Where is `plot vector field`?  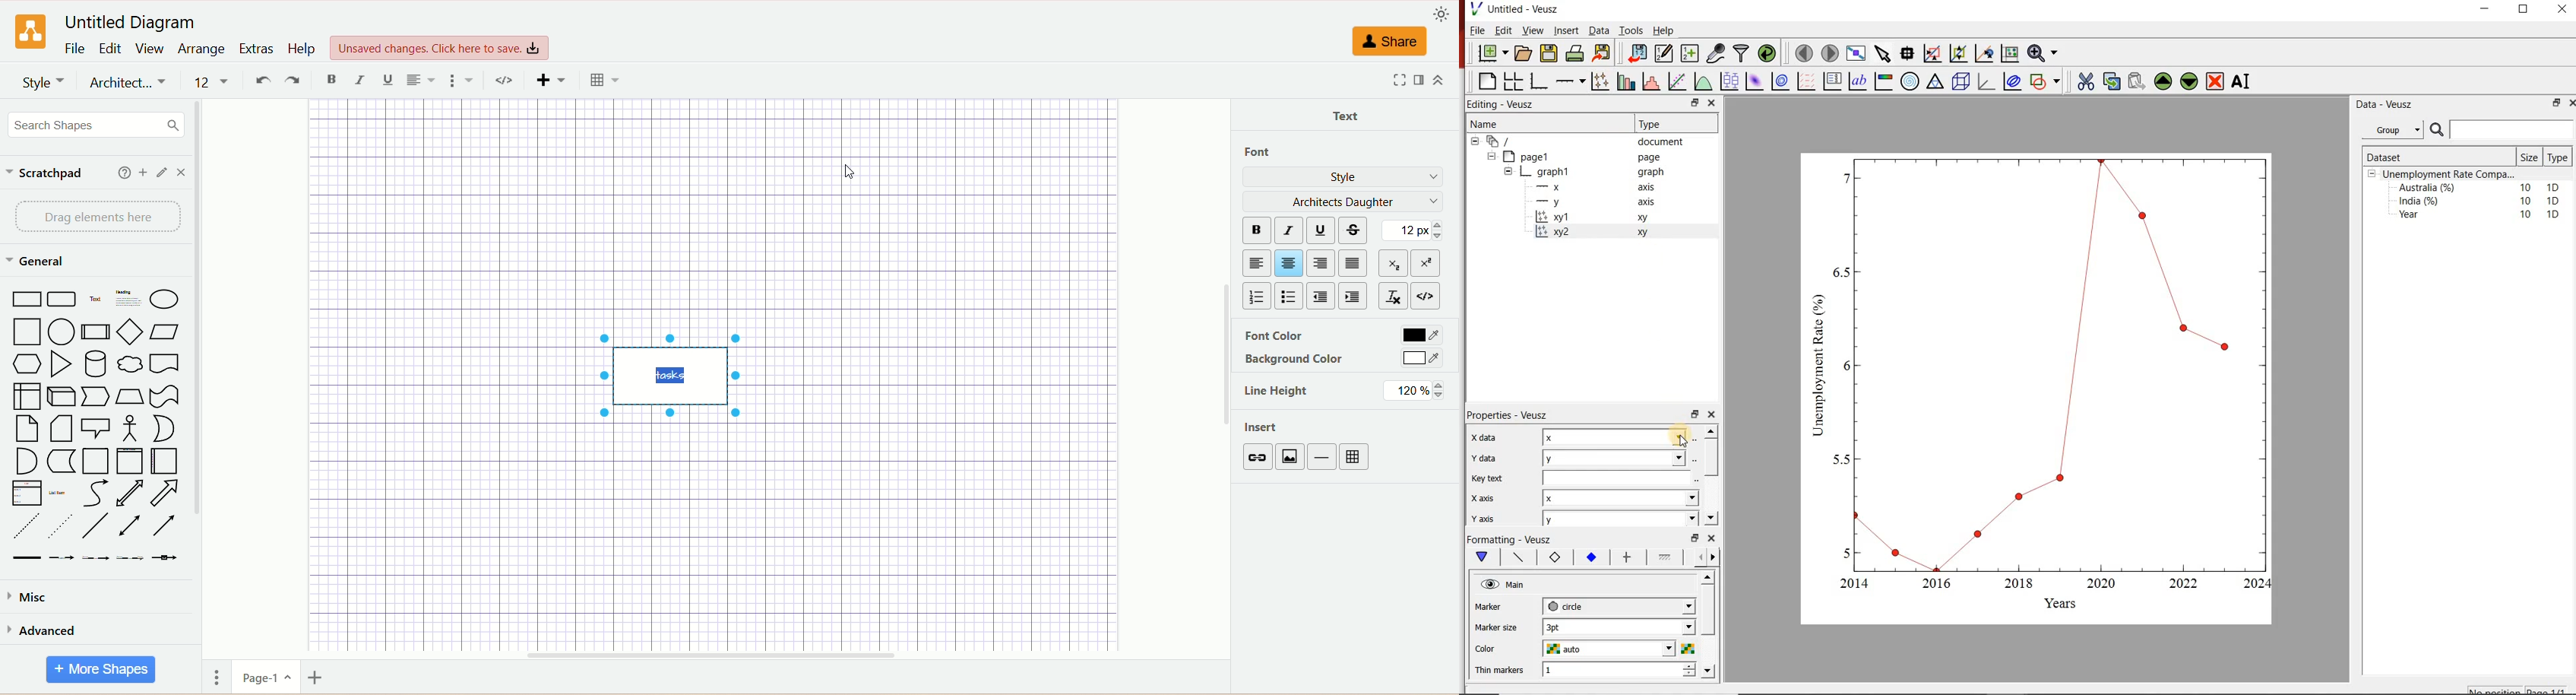 plot vector field is located at coordinates (1806, 81).